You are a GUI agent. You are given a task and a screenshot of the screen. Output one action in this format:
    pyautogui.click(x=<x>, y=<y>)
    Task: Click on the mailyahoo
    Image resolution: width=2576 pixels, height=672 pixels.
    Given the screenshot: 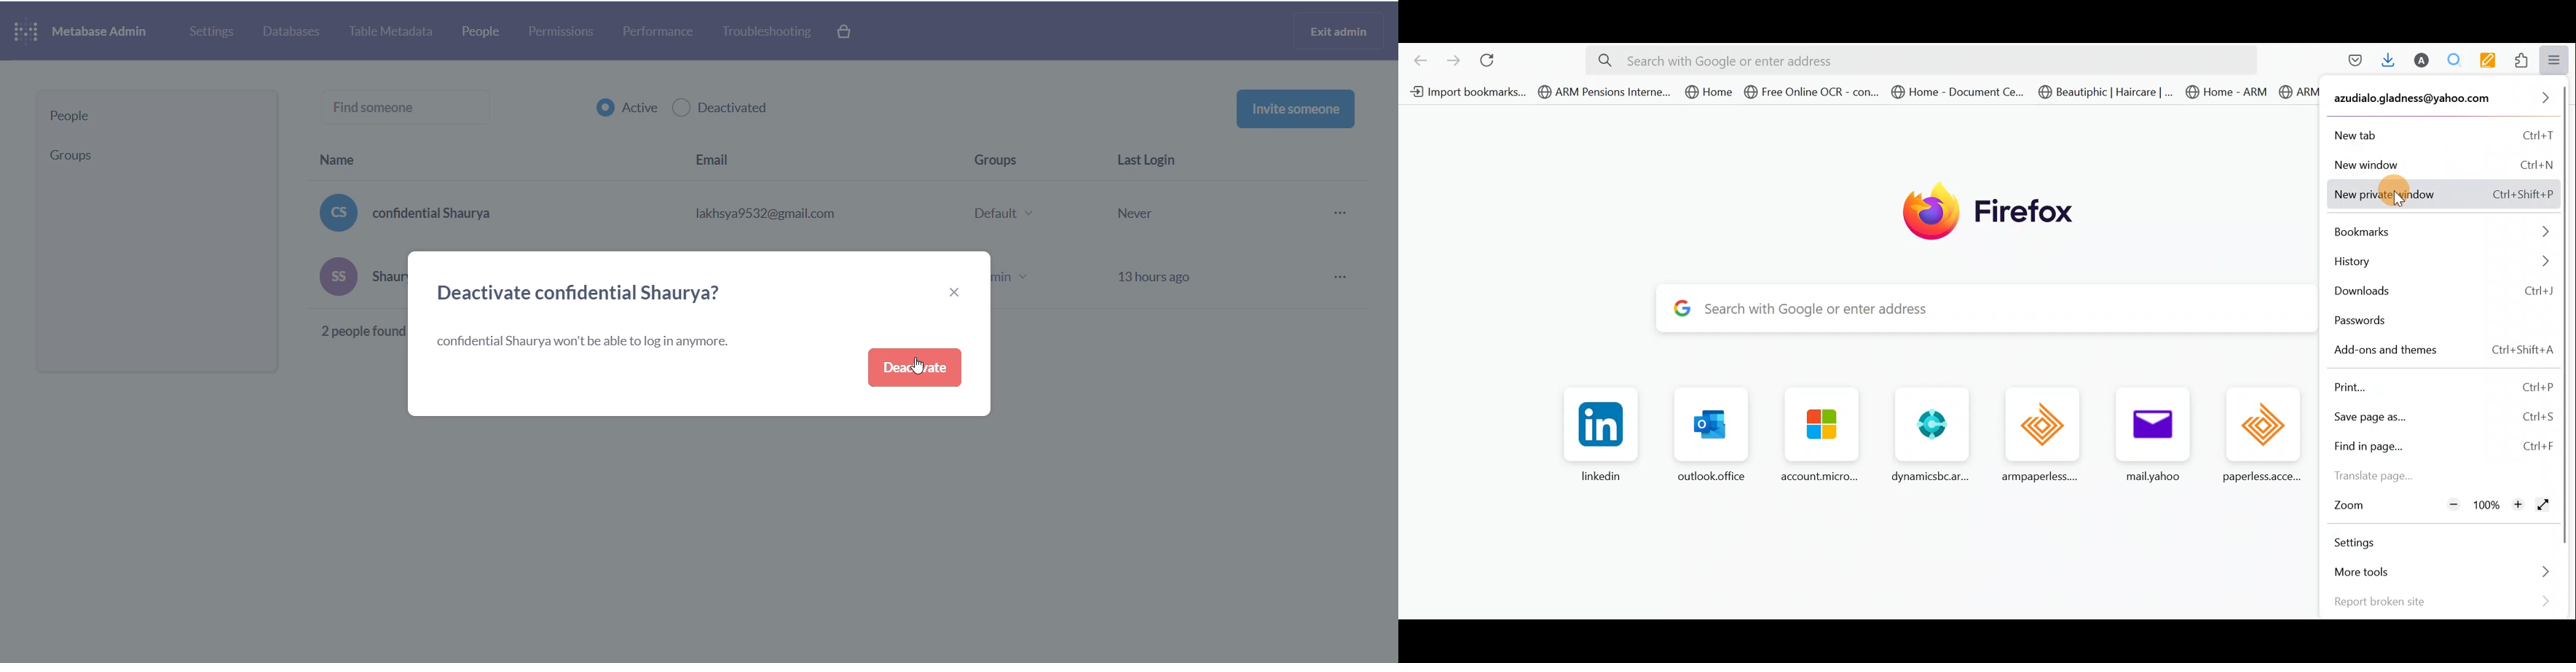 What is the action you would take?
    pyautogui.click(x=2146, y=437)
    